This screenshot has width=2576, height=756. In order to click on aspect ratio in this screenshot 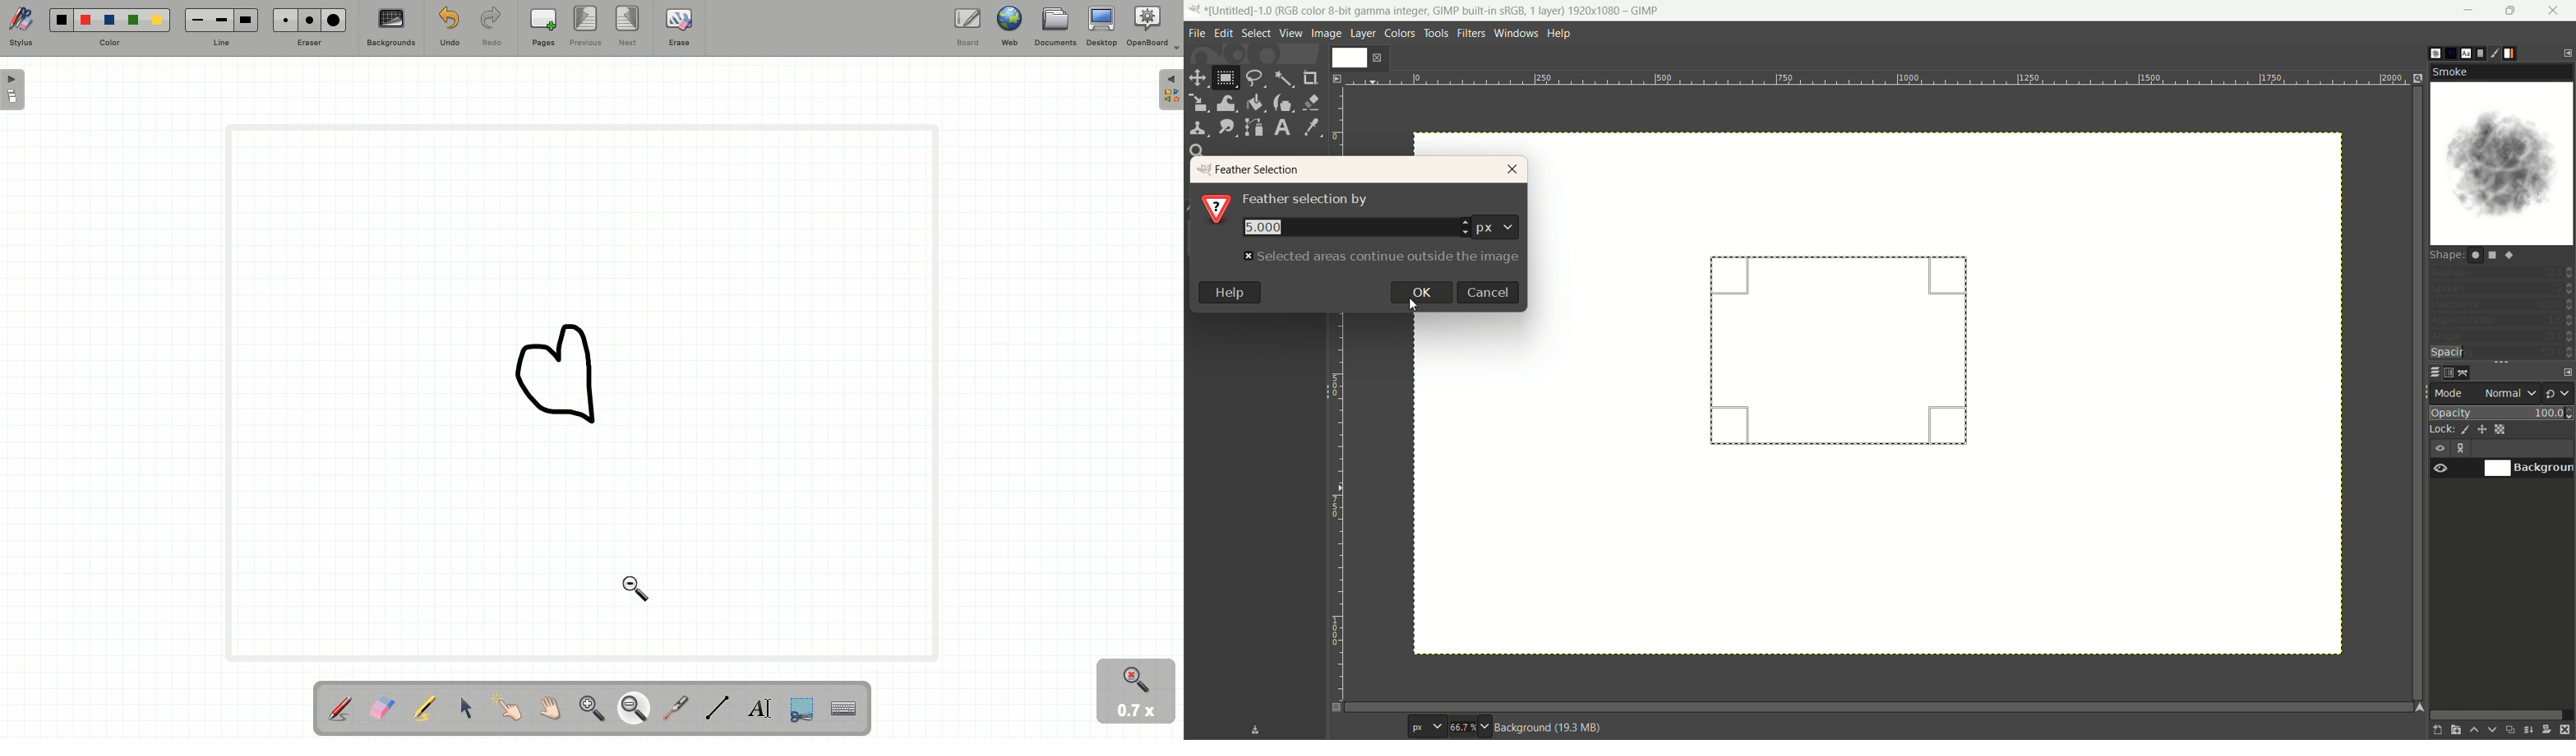, I will do `click(2502, 321)`.